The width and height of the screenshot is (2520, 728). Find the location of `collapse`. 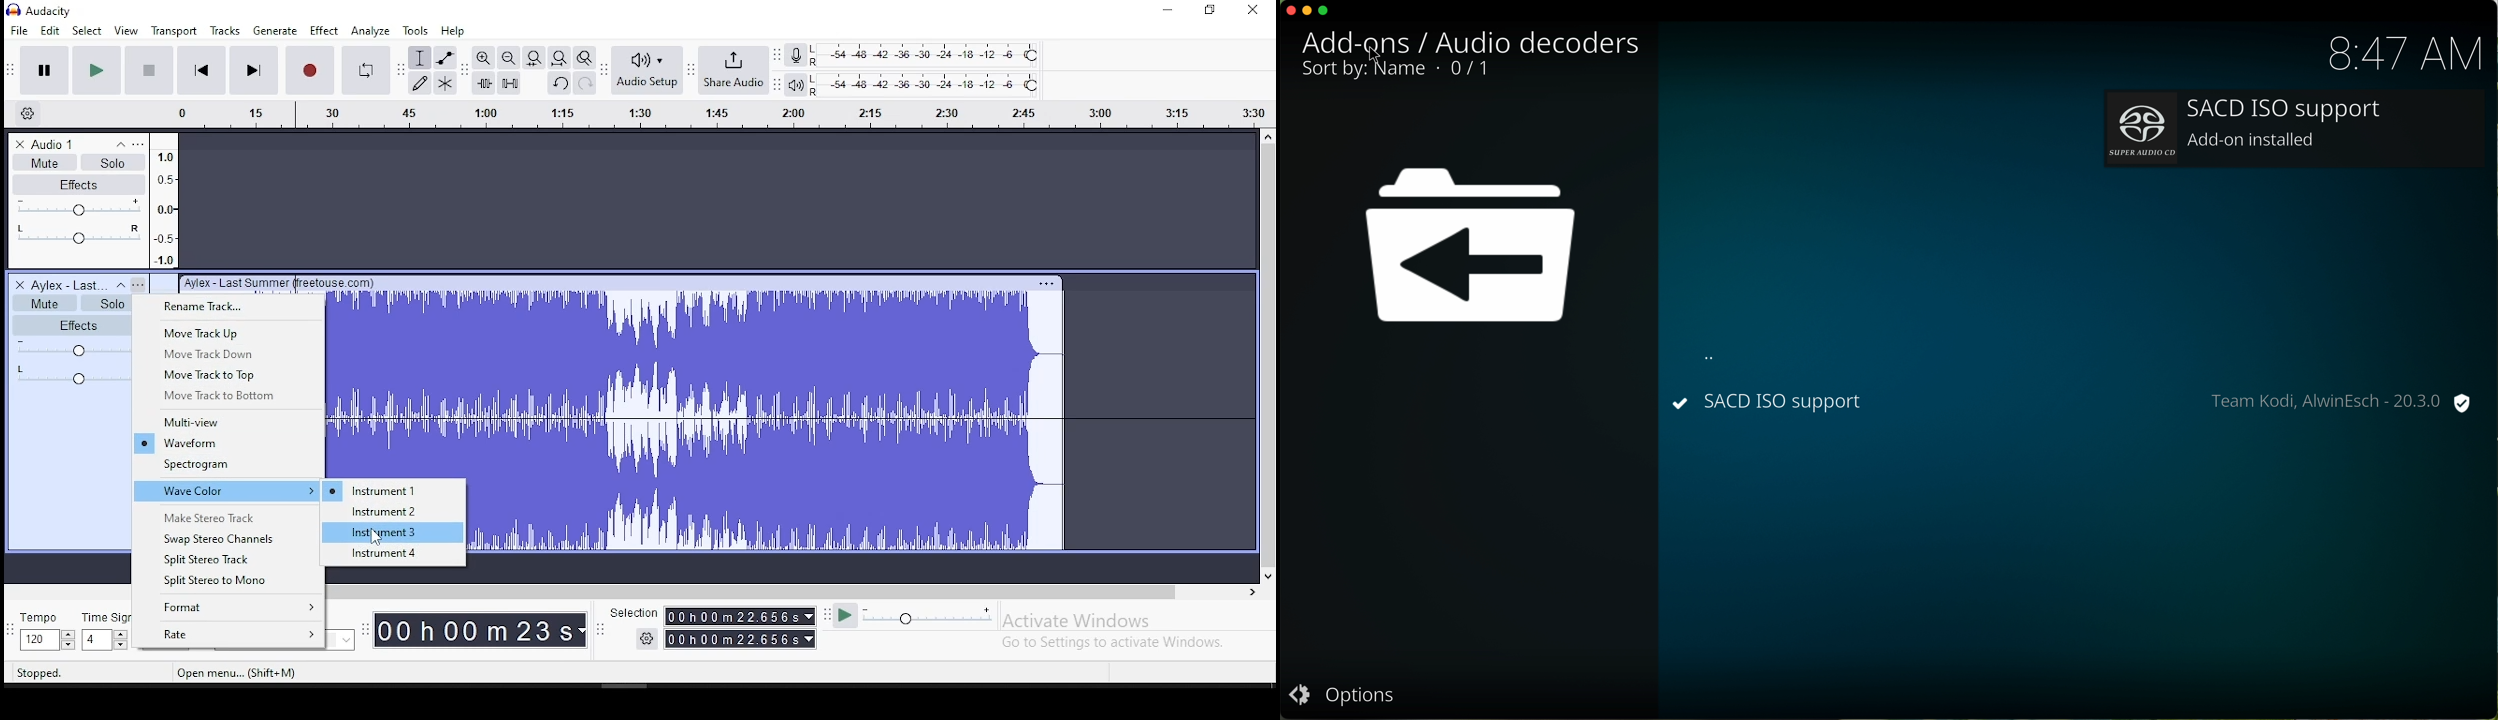

collapse is located at coordinates (120, 285).